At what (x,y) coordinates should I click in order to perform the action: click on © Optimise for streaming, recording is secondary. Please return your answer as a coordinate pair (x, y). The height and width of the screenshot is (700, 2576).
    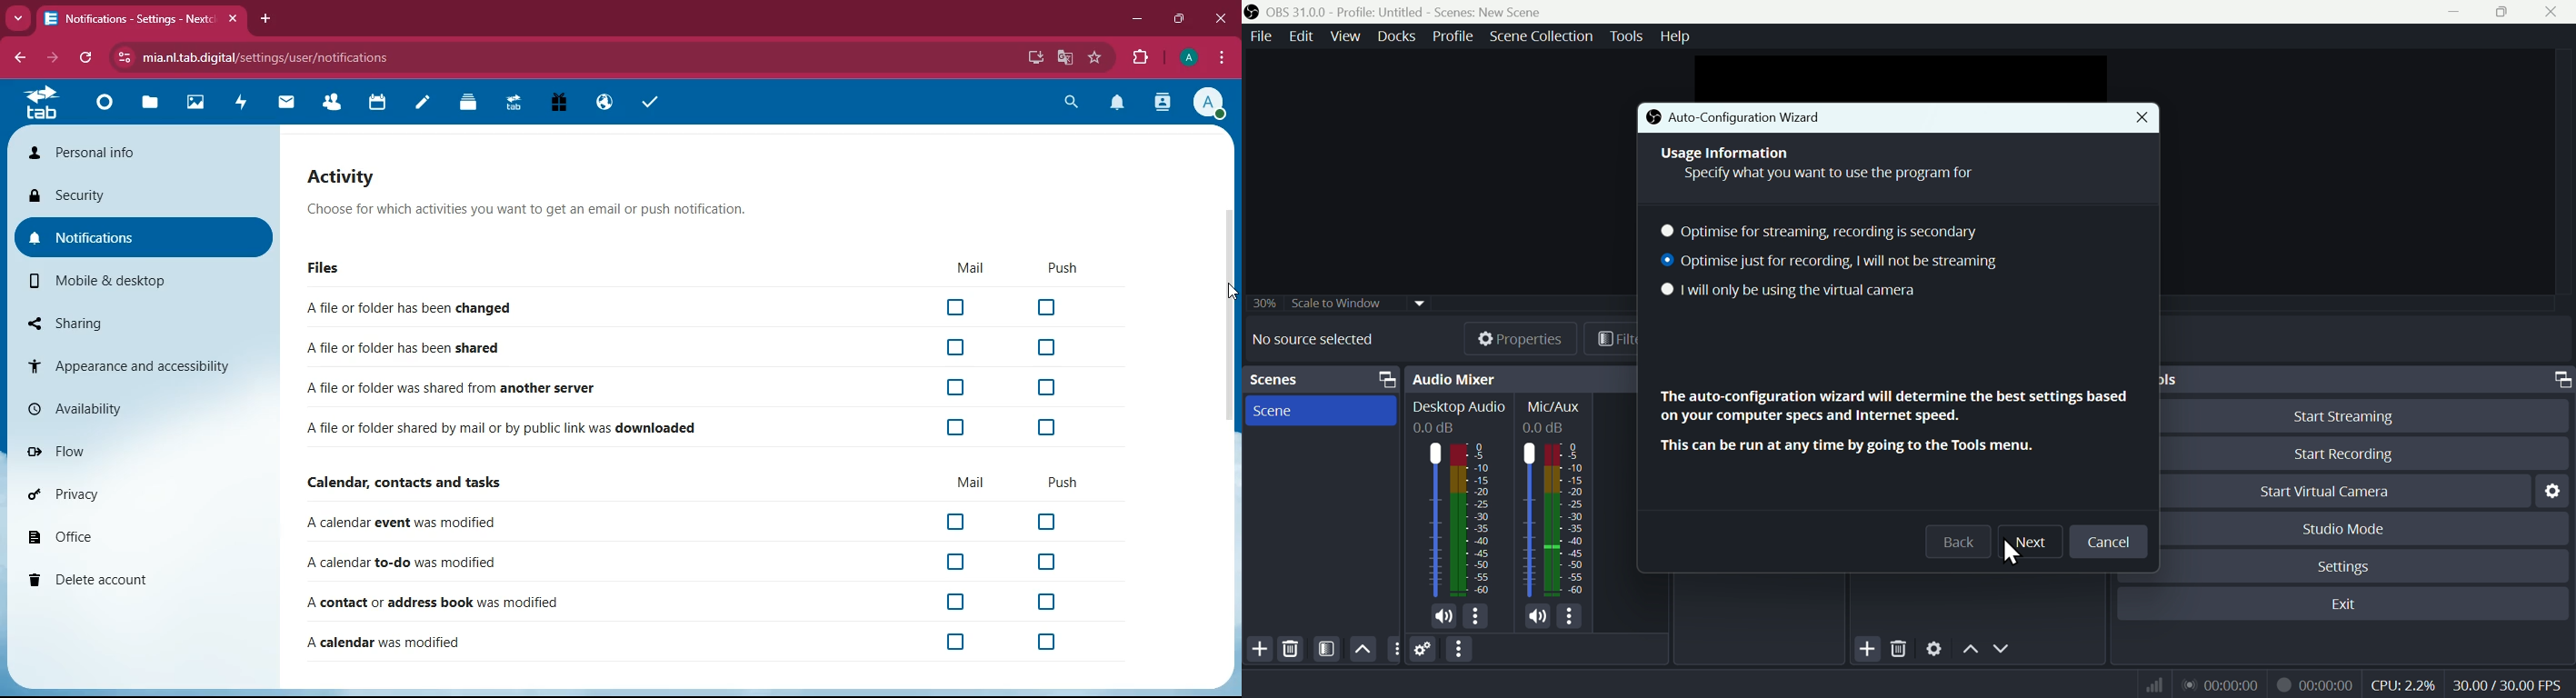
    Looking at the image, I should click on (1829, 232).